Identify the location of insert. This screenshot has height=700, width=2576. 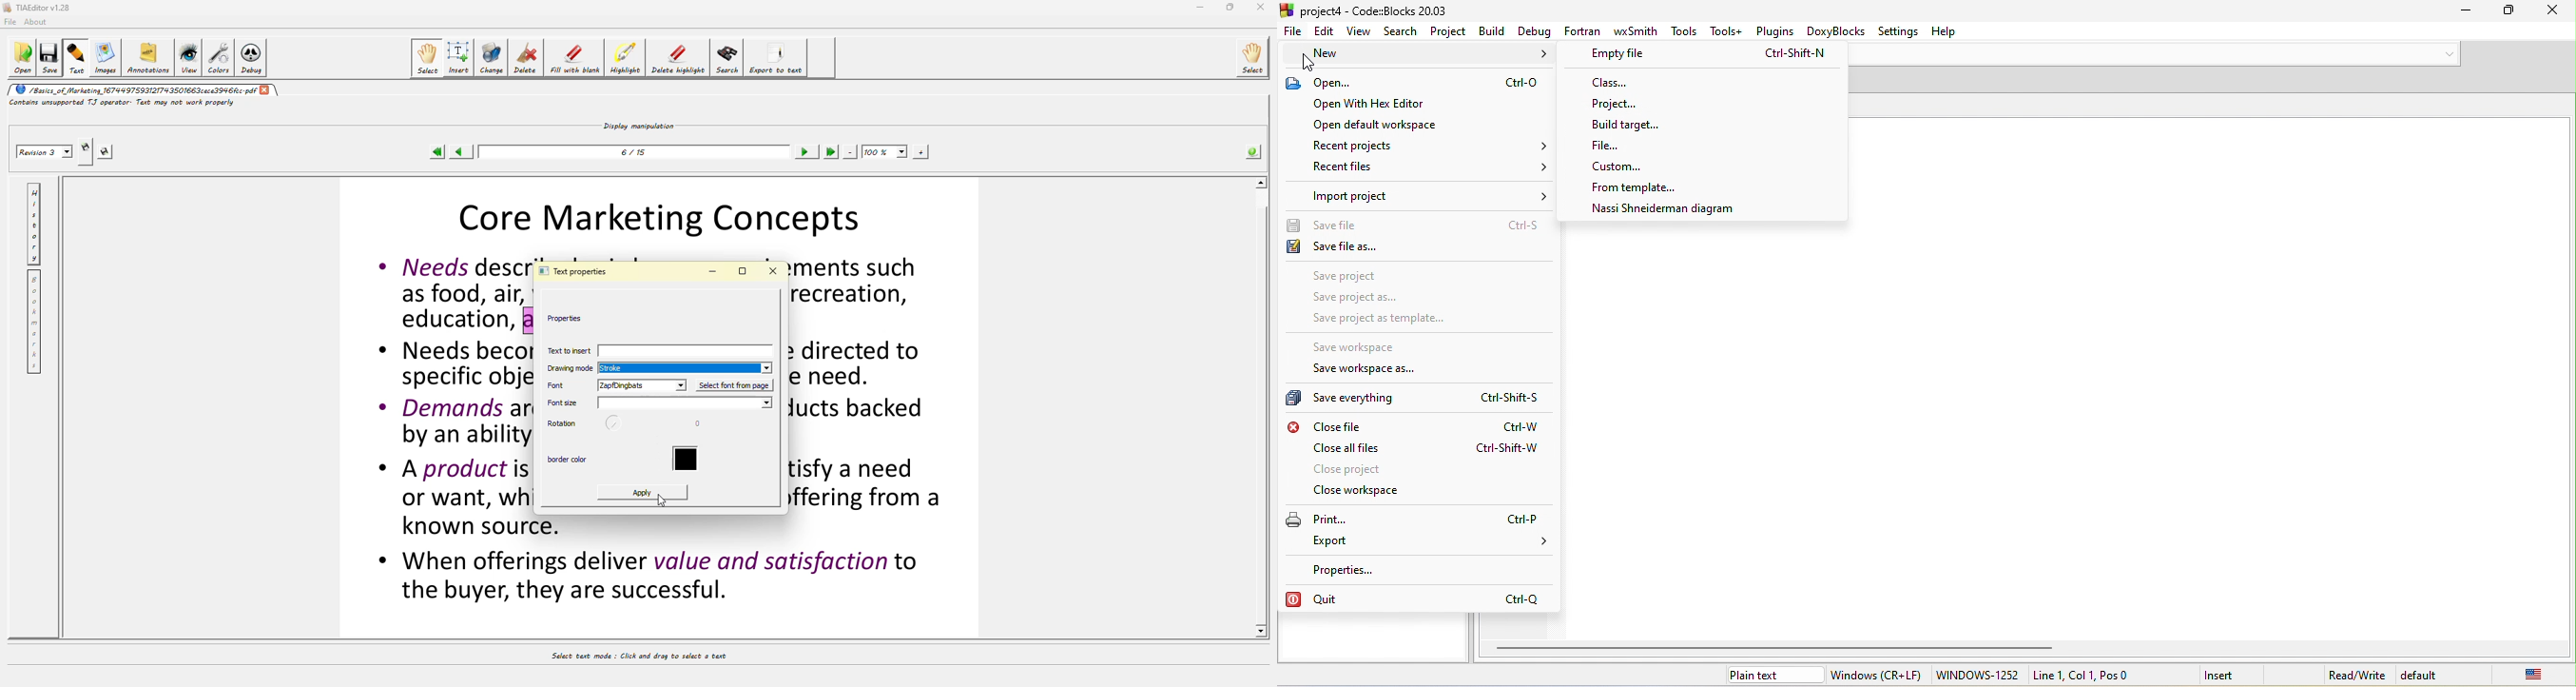
(2231, 674).